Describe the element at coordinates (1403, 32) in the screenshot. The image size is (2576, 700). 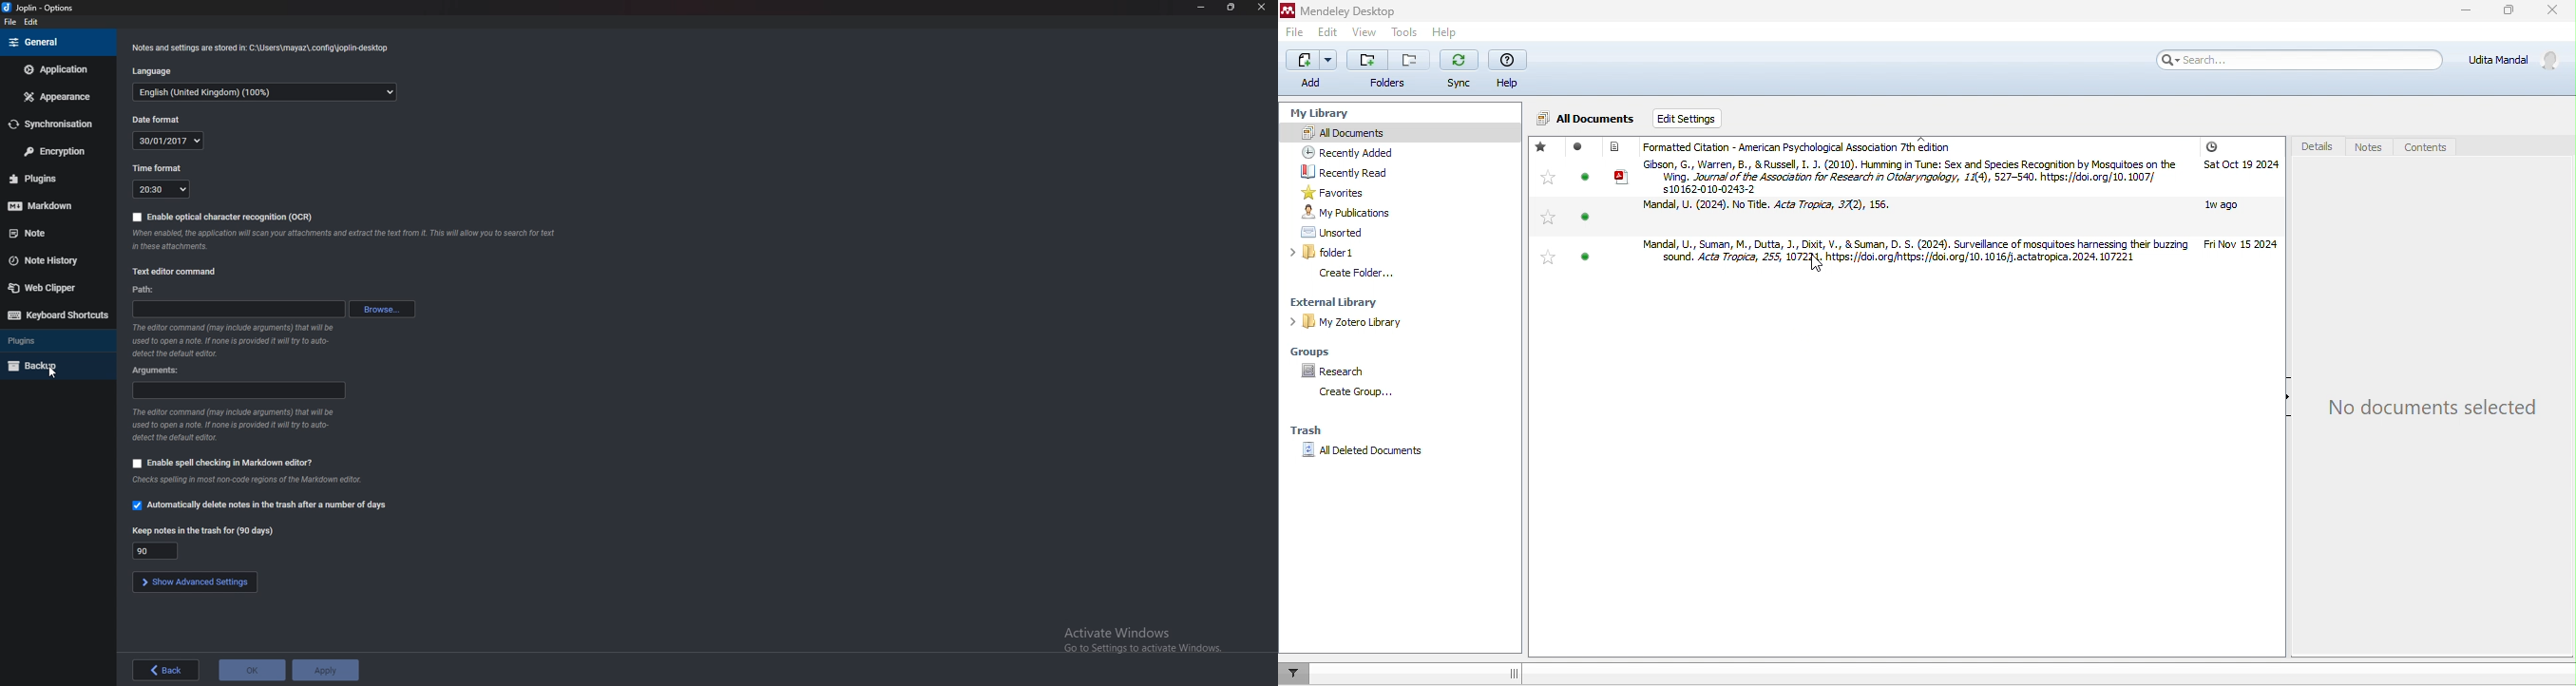
I see `tools` at that location.